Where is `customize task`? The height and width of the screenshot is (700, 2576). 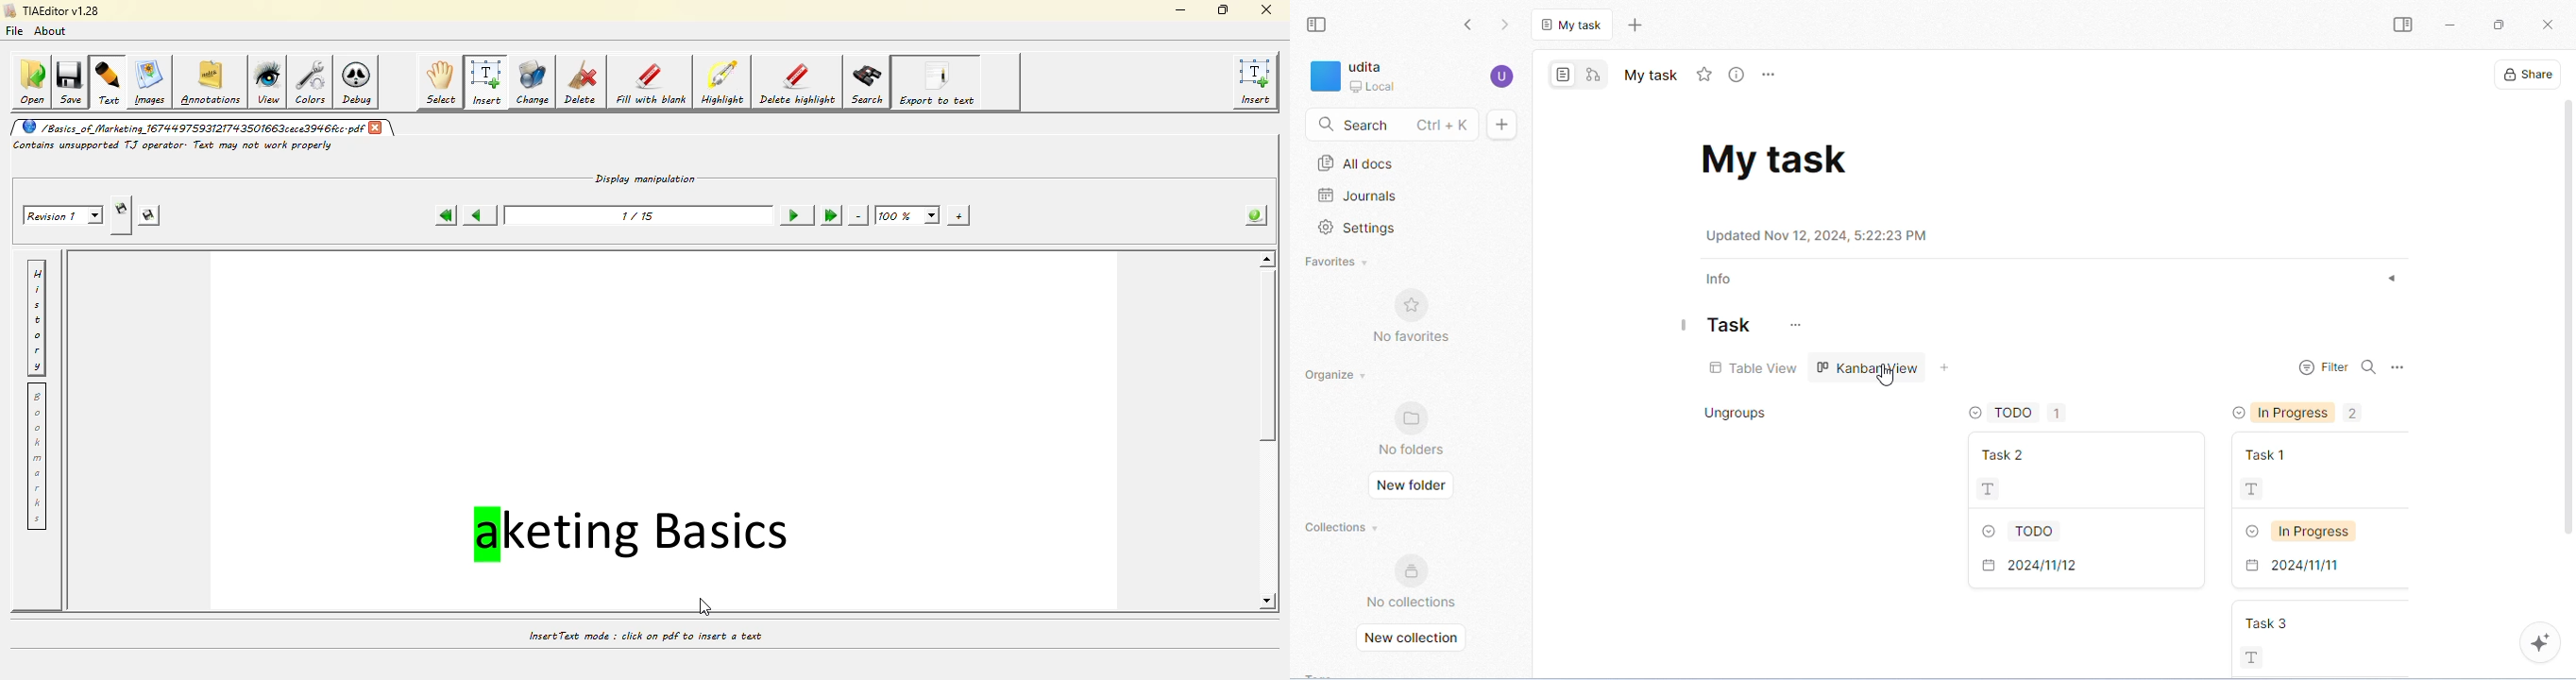
customize task is located at coordinates (1799, 326).